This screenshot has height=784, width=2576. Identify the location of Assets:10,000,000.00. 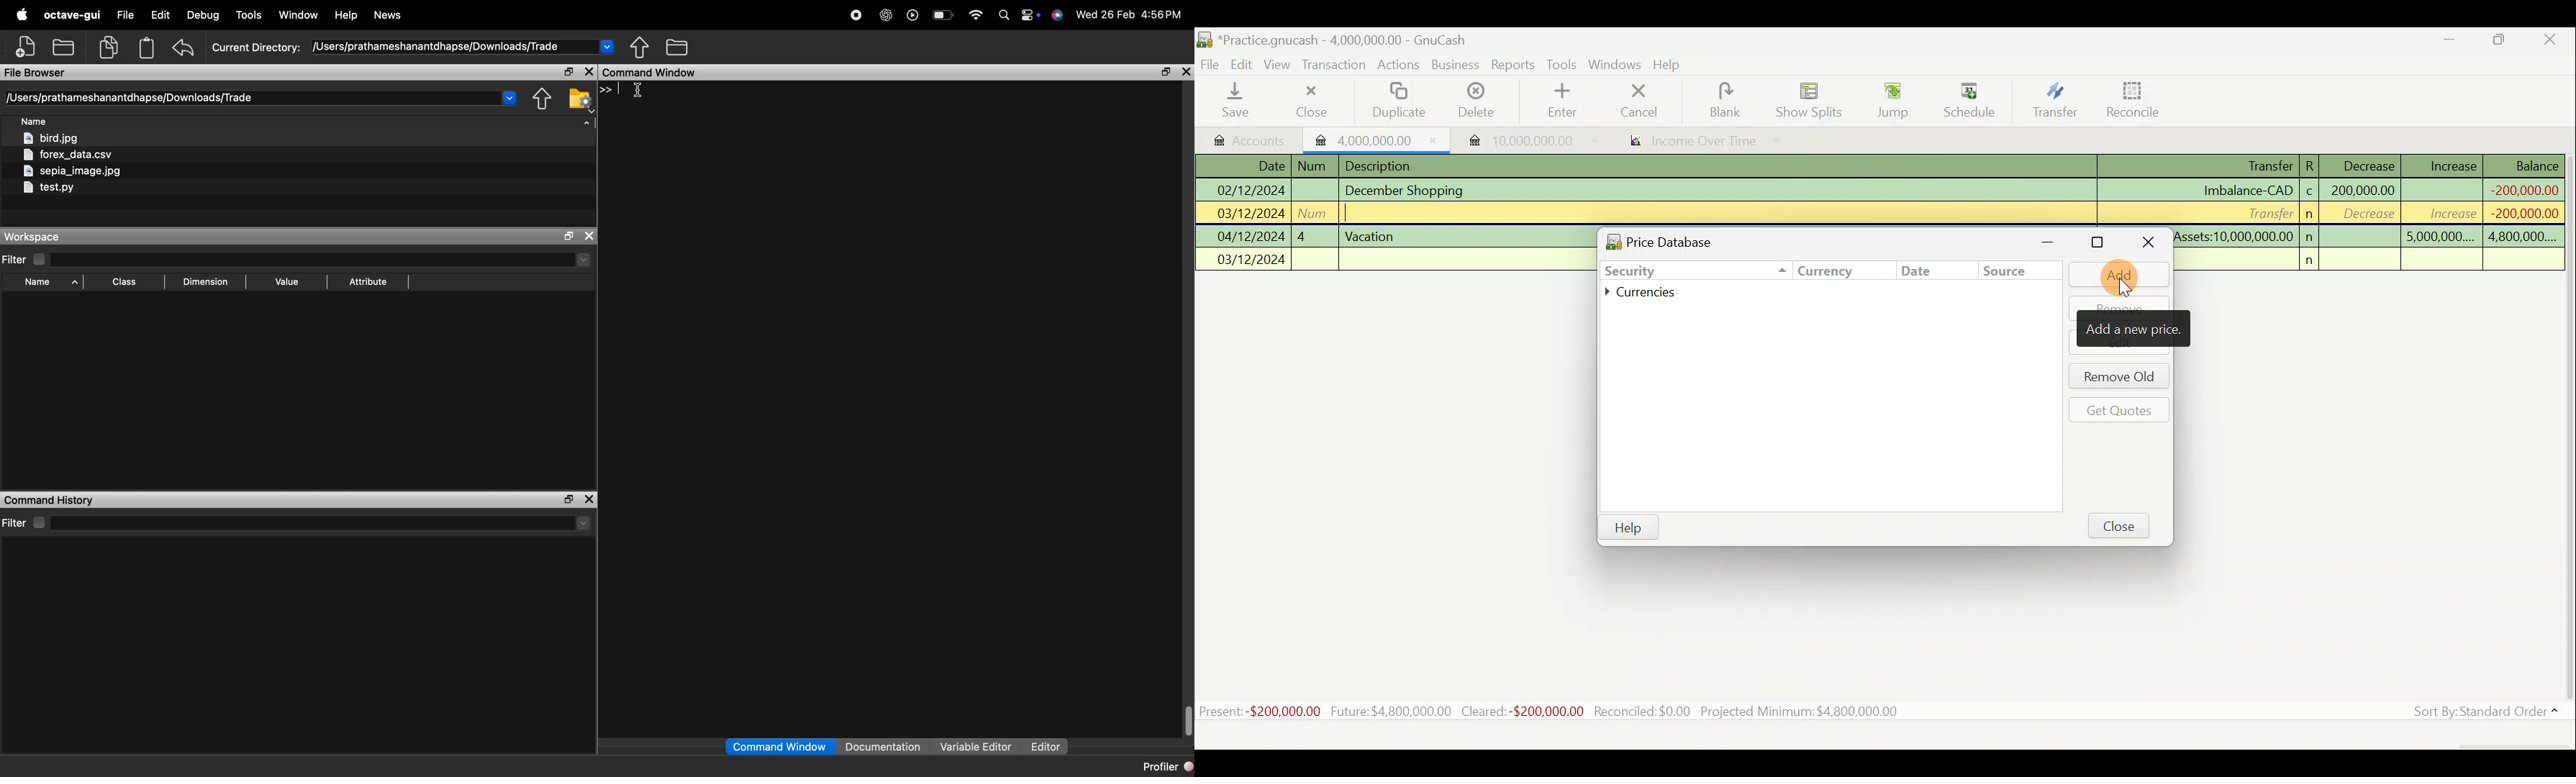
(2233, 235).